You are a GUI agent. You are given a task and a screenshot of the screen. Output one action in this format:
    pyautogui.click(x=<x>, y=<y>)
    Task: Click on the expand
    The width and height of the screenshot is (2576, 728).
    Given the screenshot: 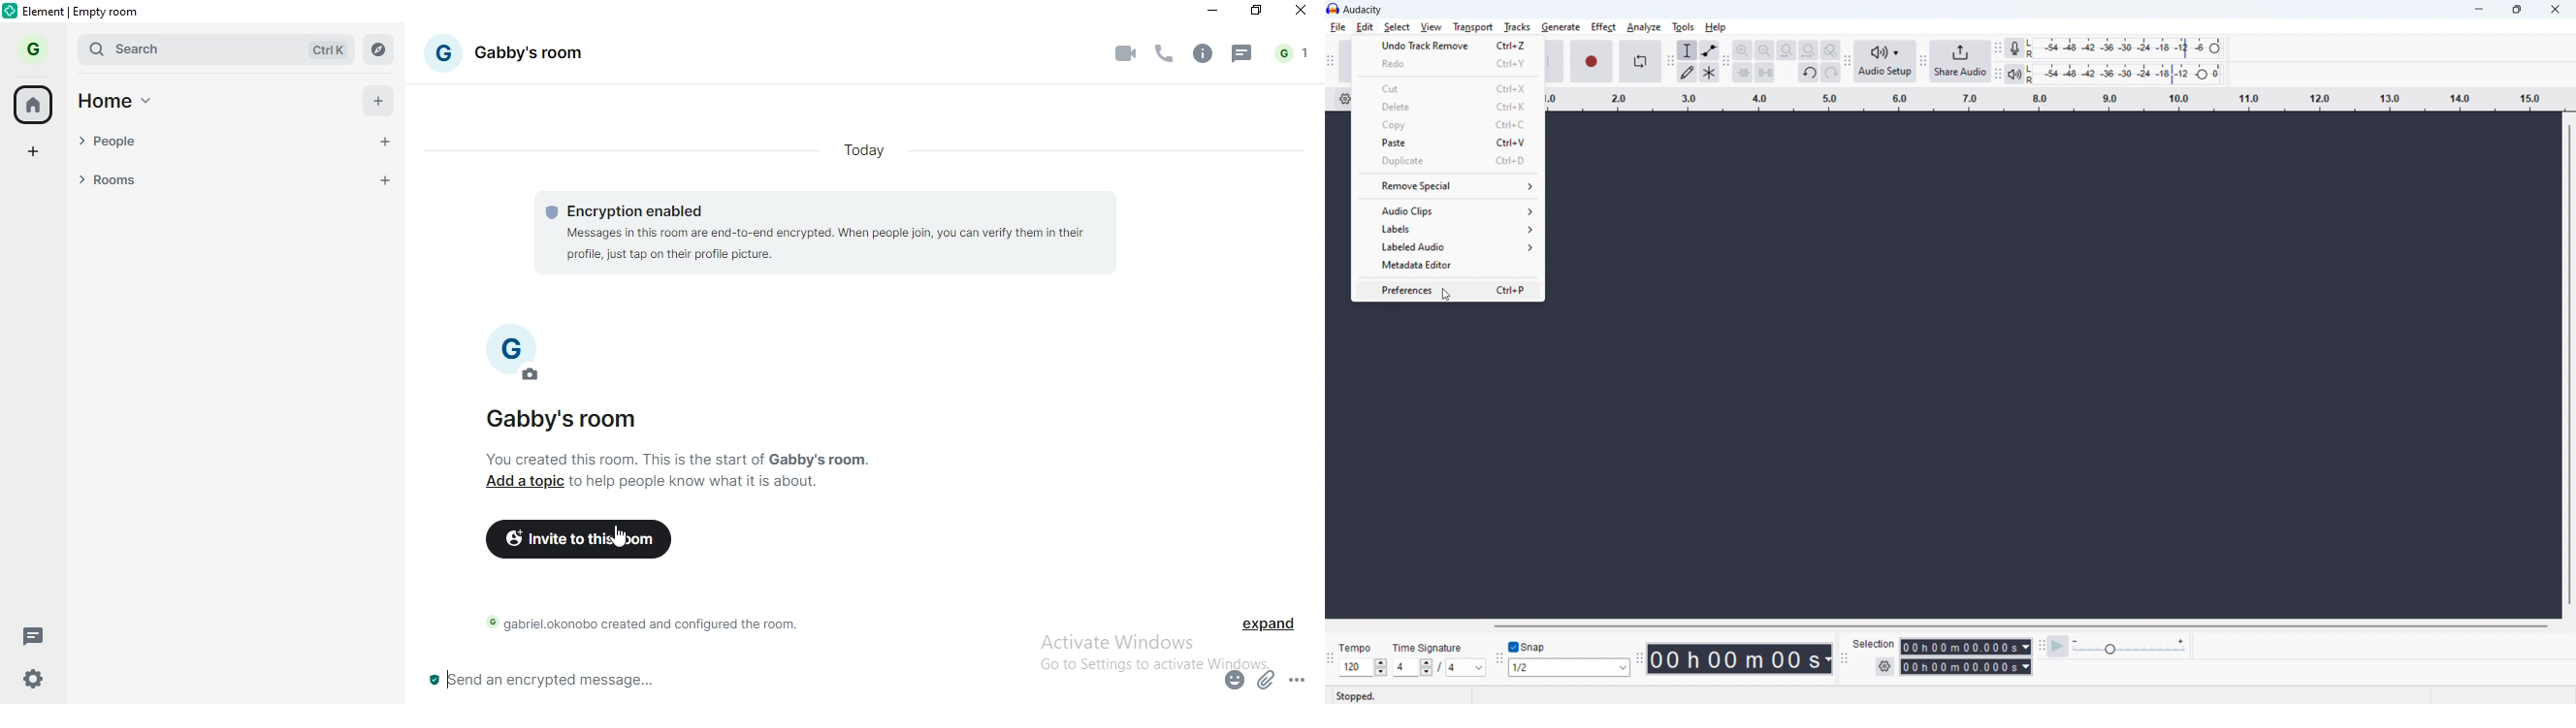 What is the action you would take?
    pyautogui.click(x=1271, y=627)
    